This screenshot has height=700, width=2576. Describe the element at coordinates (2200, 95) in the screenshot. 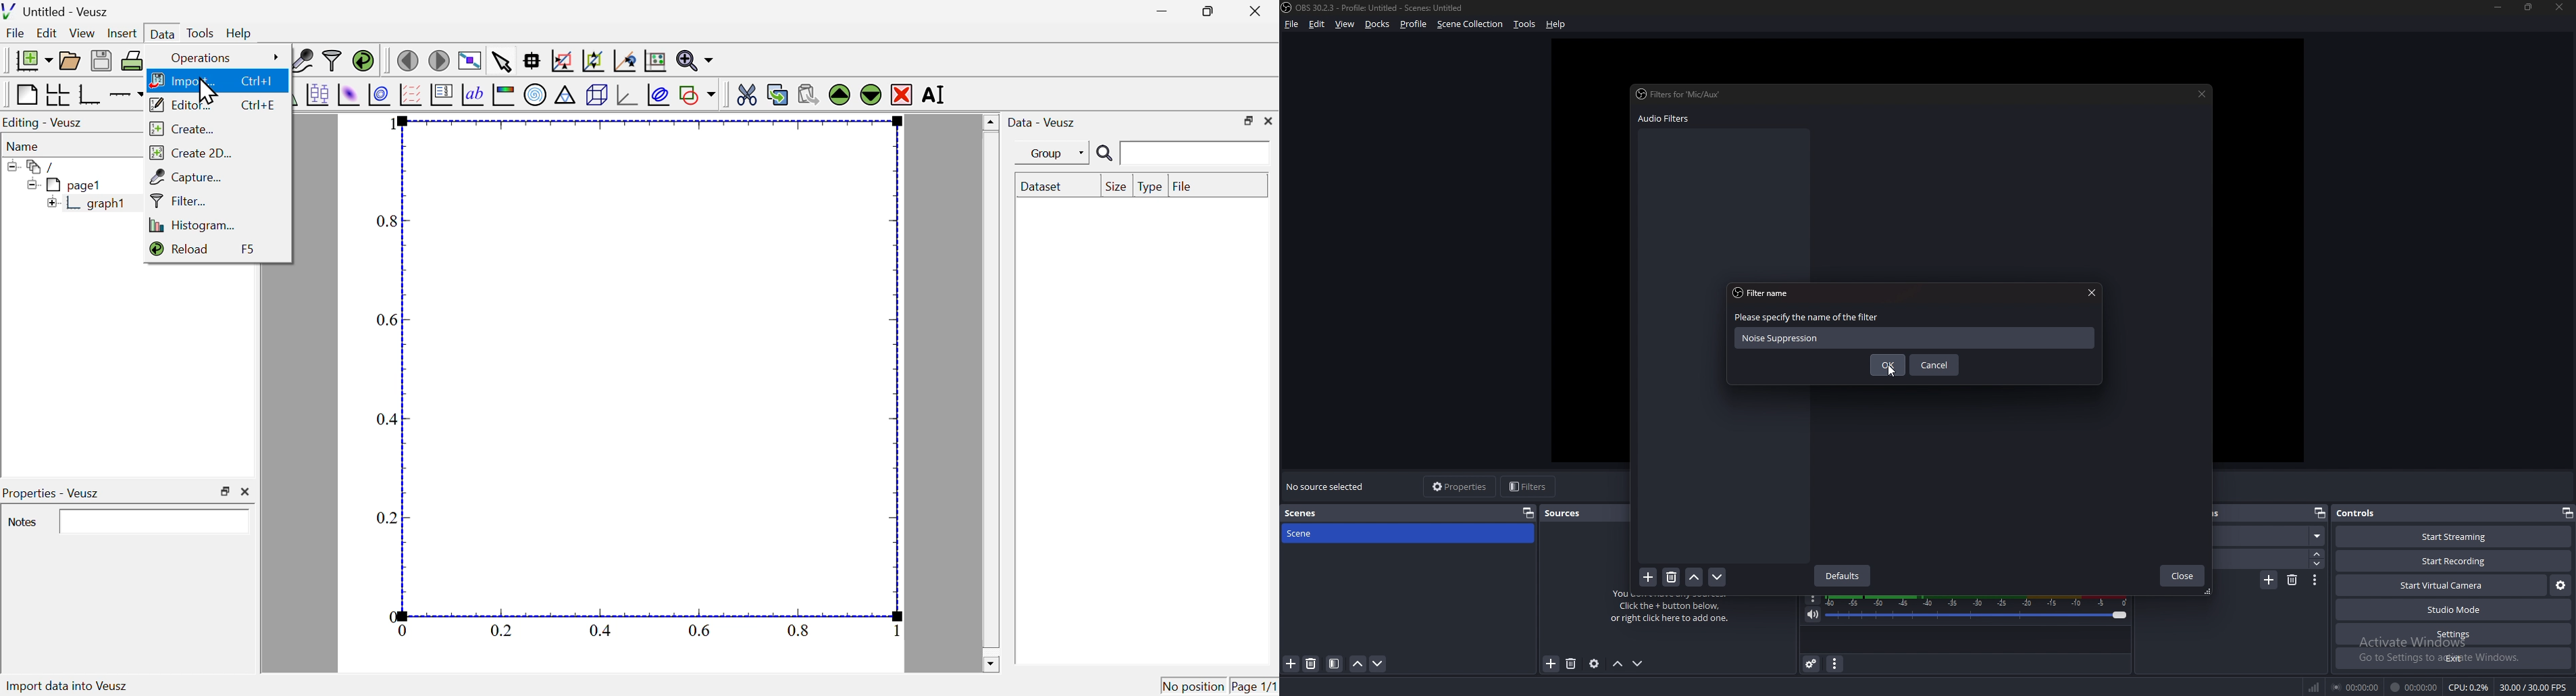

I see `close` at that location.